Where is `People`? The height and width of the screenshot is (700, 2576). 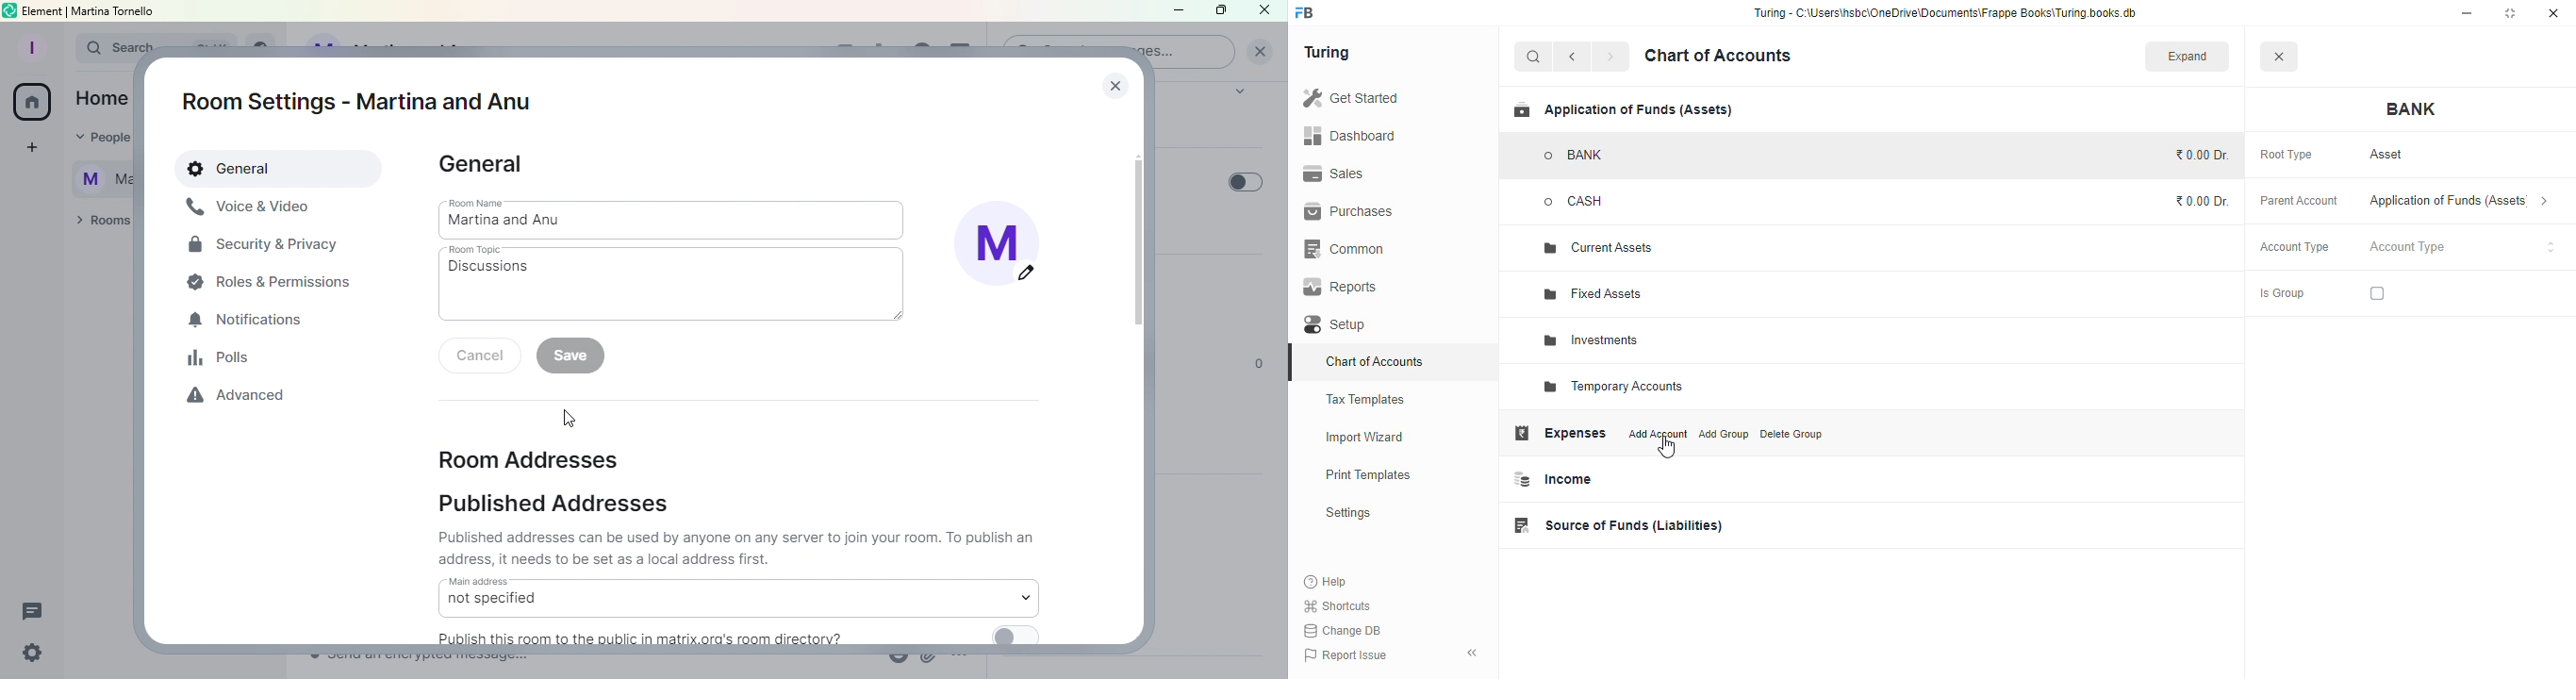
People is located at coordinates (96, 139).